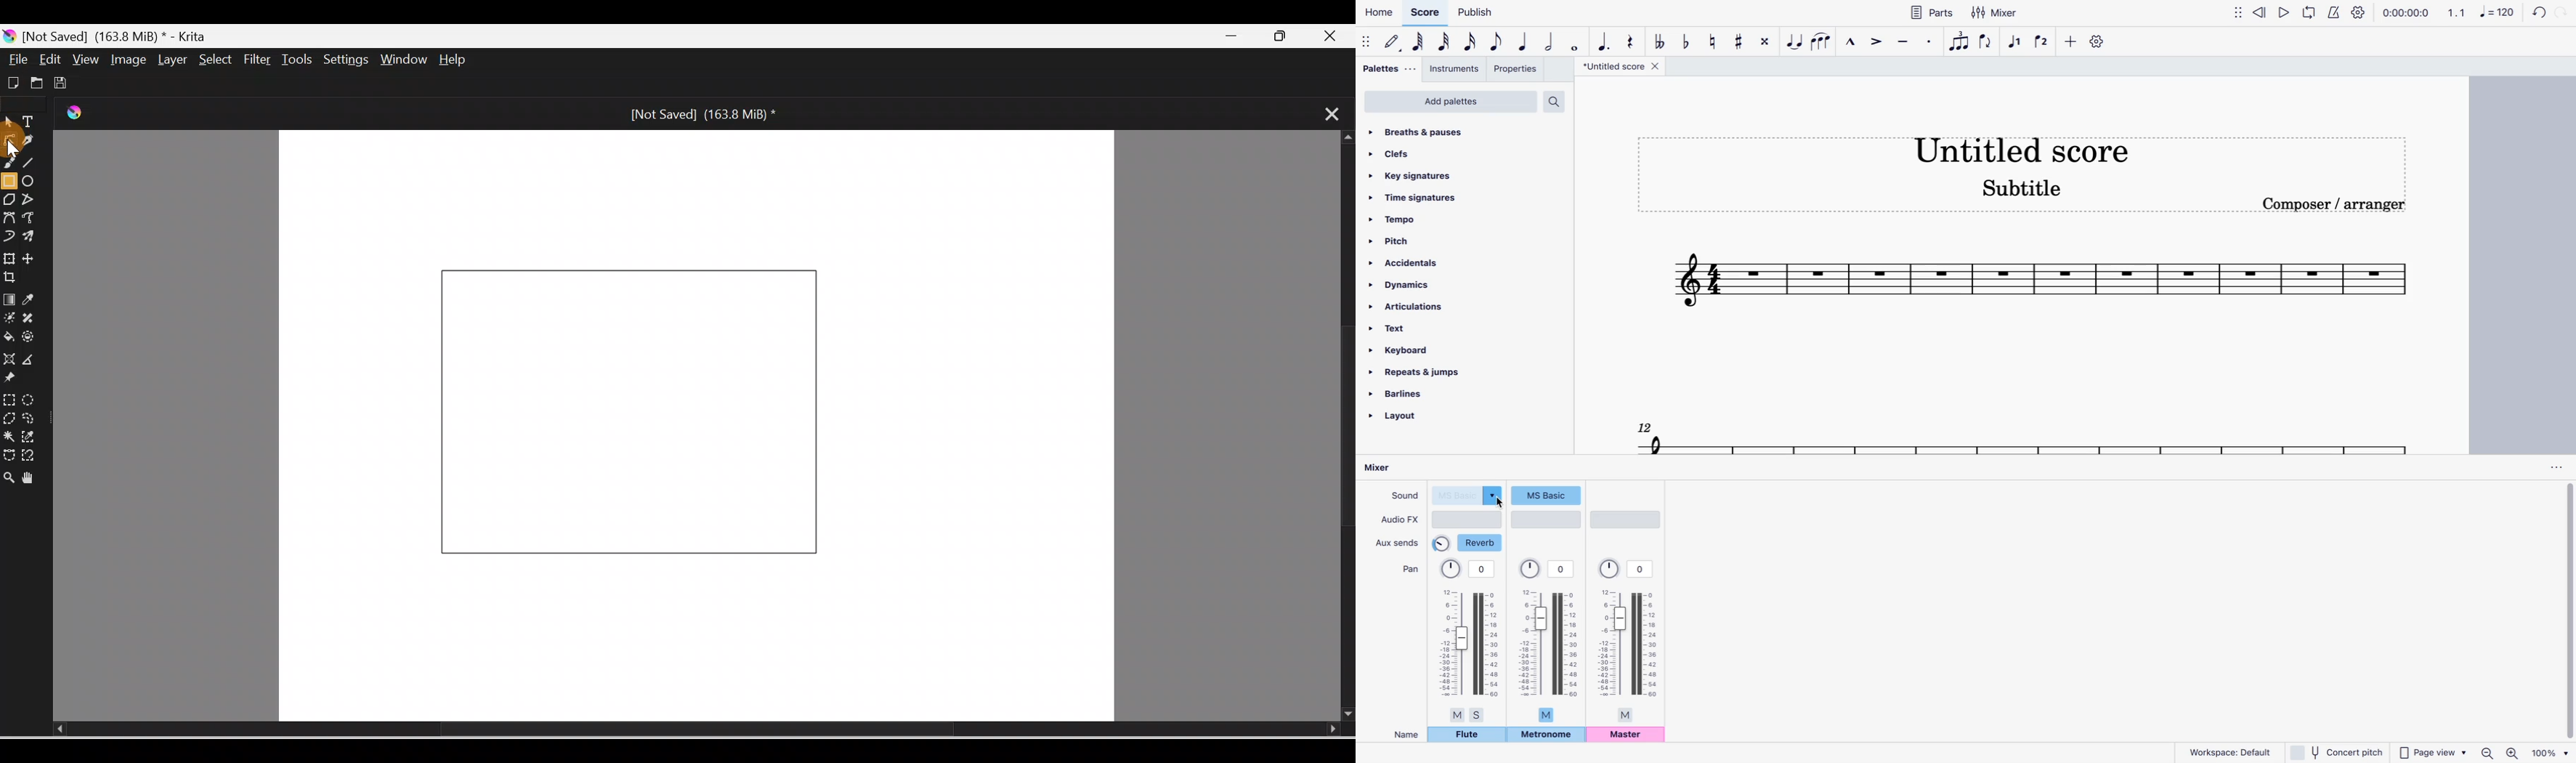 The image size is (2576, 784). What do you see at coordinates (1325, 112) in the screenshot?
I see `Close tab` at bounding box center [1325, 112].